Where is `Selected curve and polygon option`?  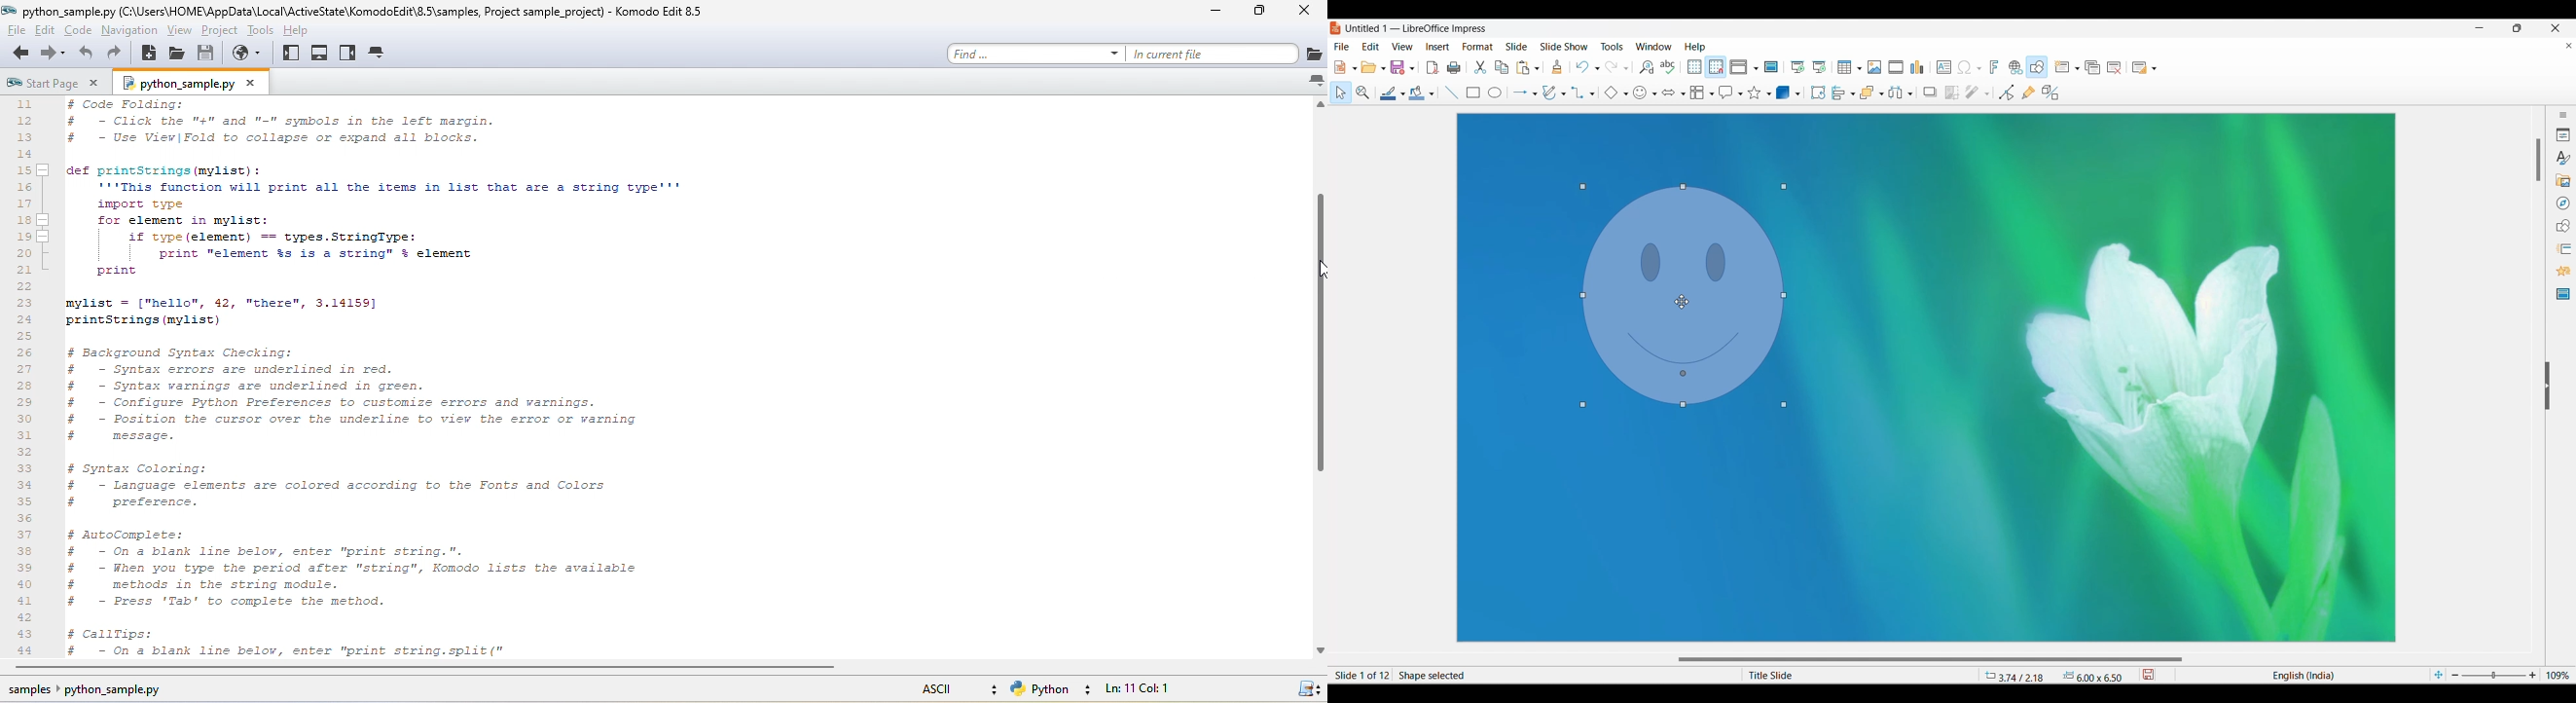
Selected curve and polygon option is located at coordinates (1550, 92).